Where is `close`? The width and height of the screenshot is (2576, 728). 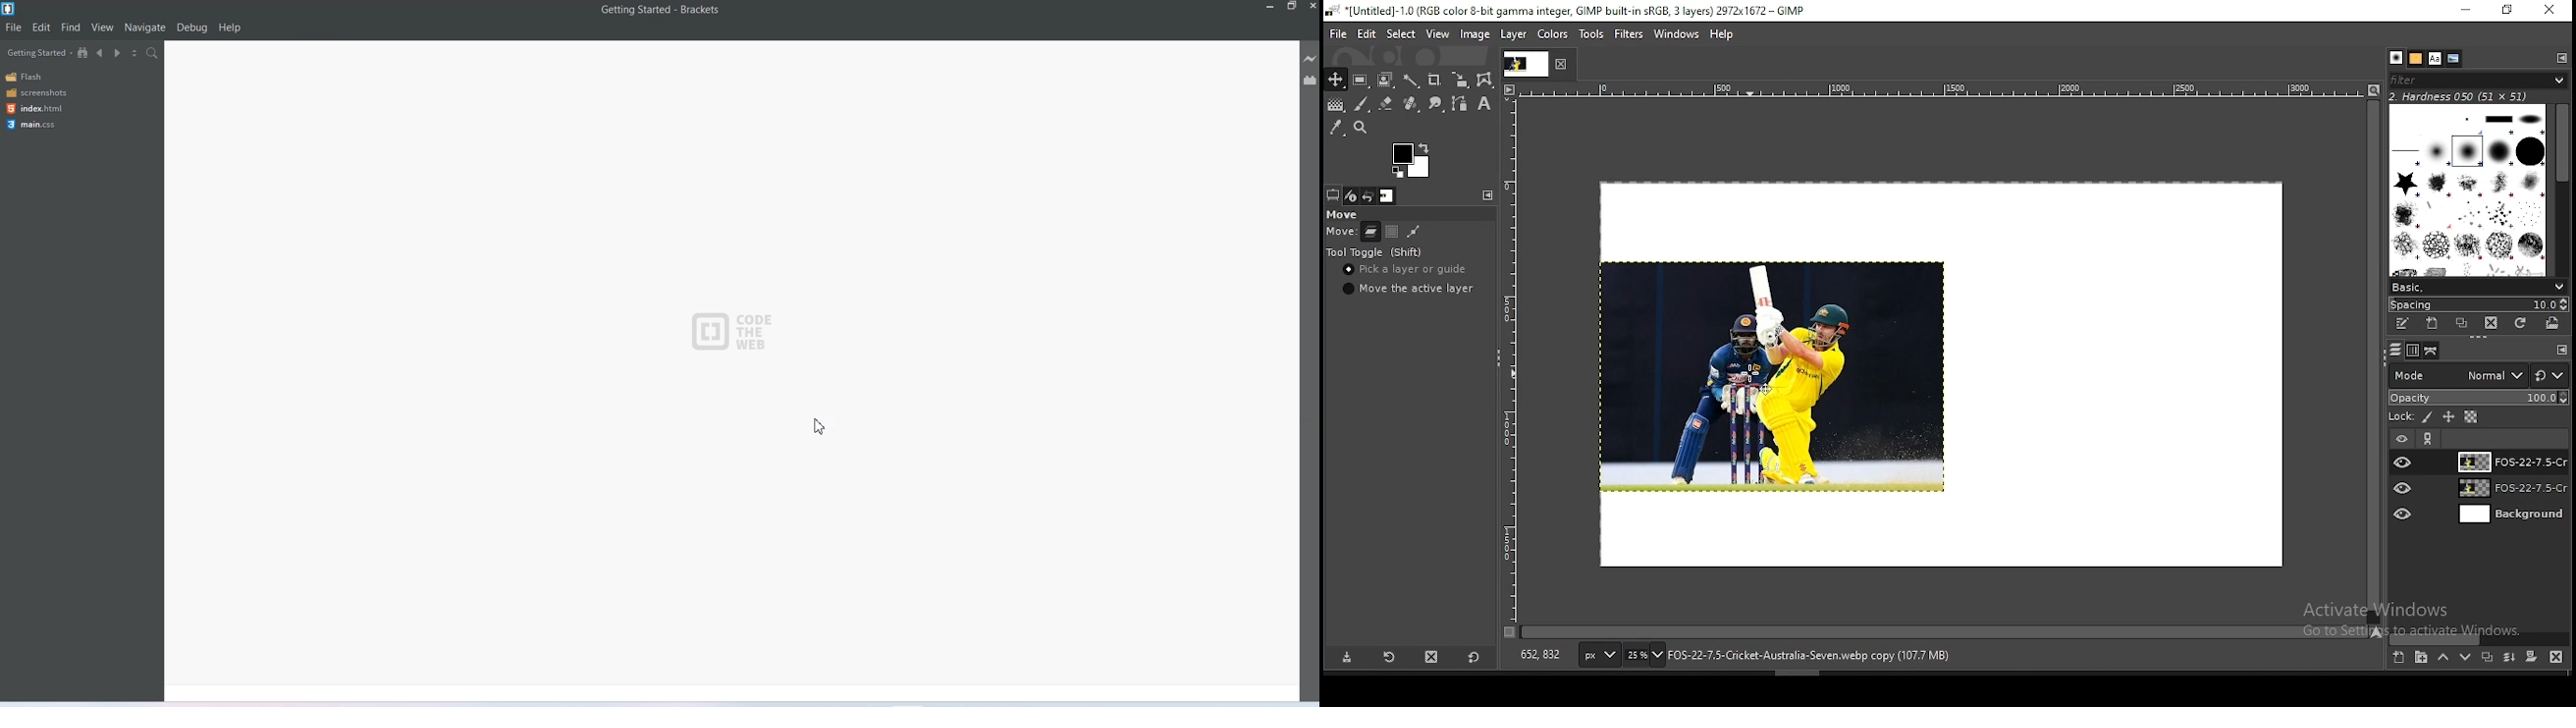 close is located at coordinates (2549, 10).